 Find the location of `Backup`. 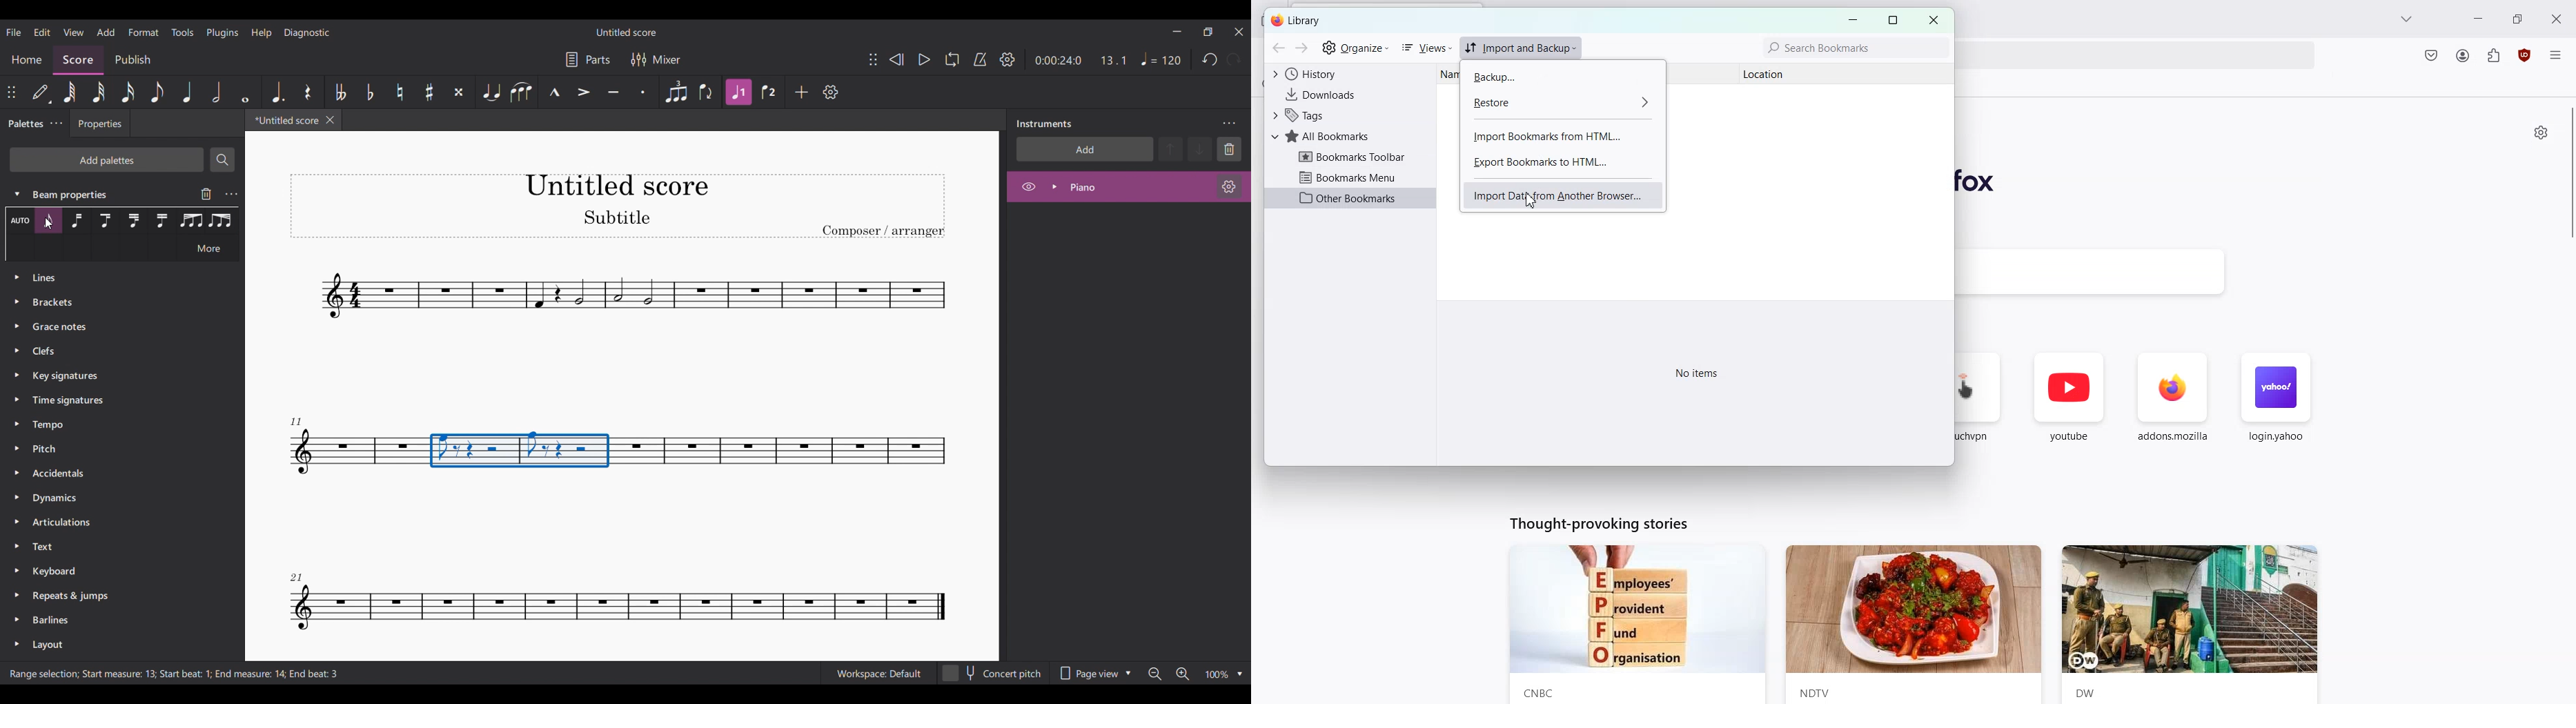

Backup is located at coordinates (1557, 77).